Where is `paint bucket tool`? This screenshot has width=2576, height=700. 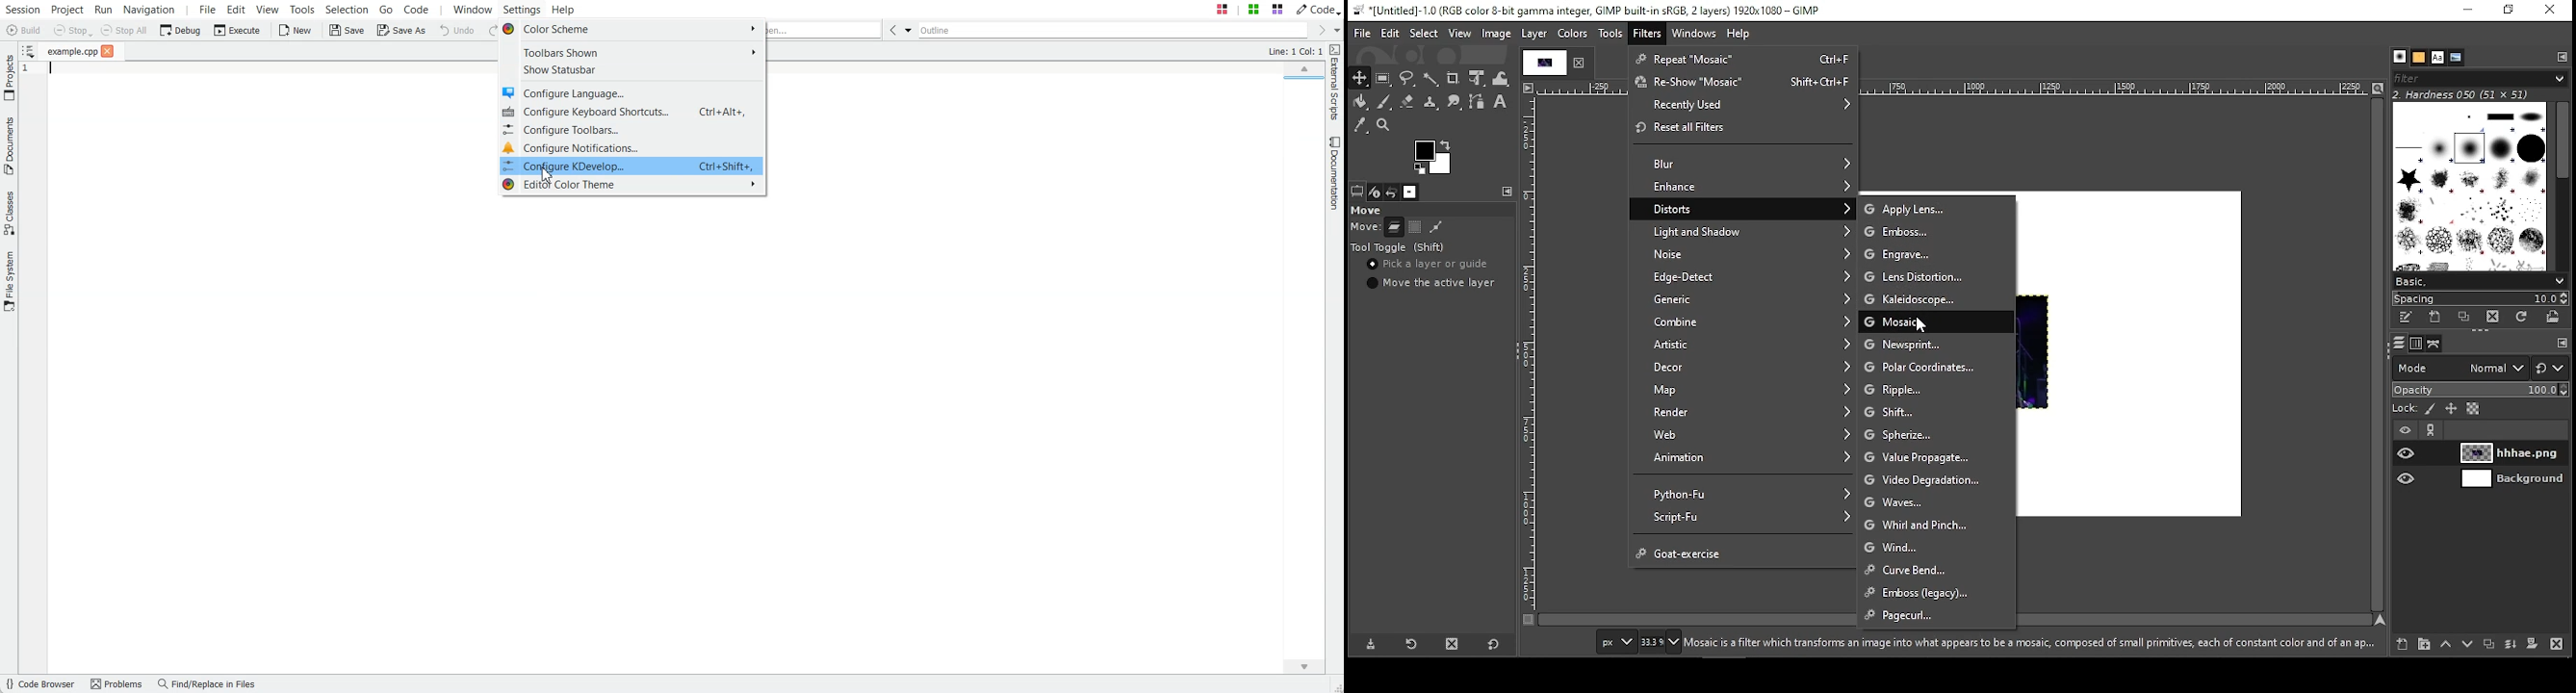
paint bucket tool is located at coordinates (1362, 102).